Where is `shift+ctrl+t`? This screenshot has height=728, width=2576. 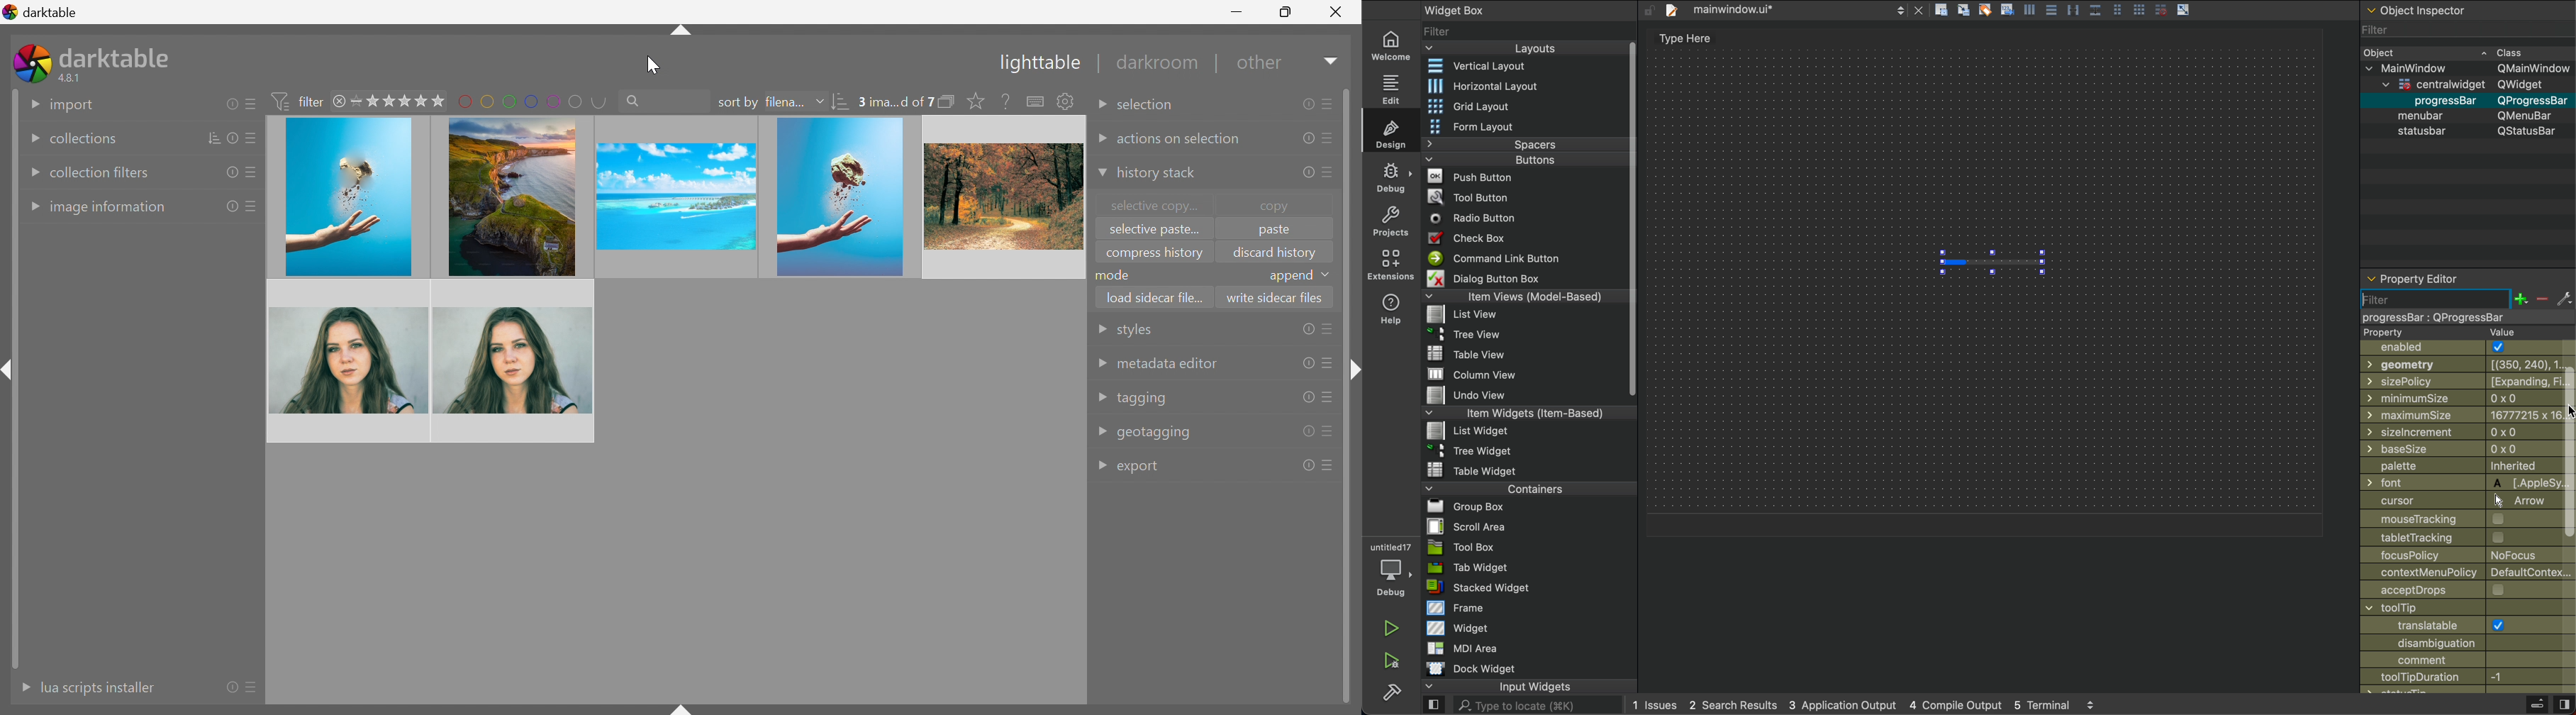
shift+ctrl+t is located at coordinates (679, 33).